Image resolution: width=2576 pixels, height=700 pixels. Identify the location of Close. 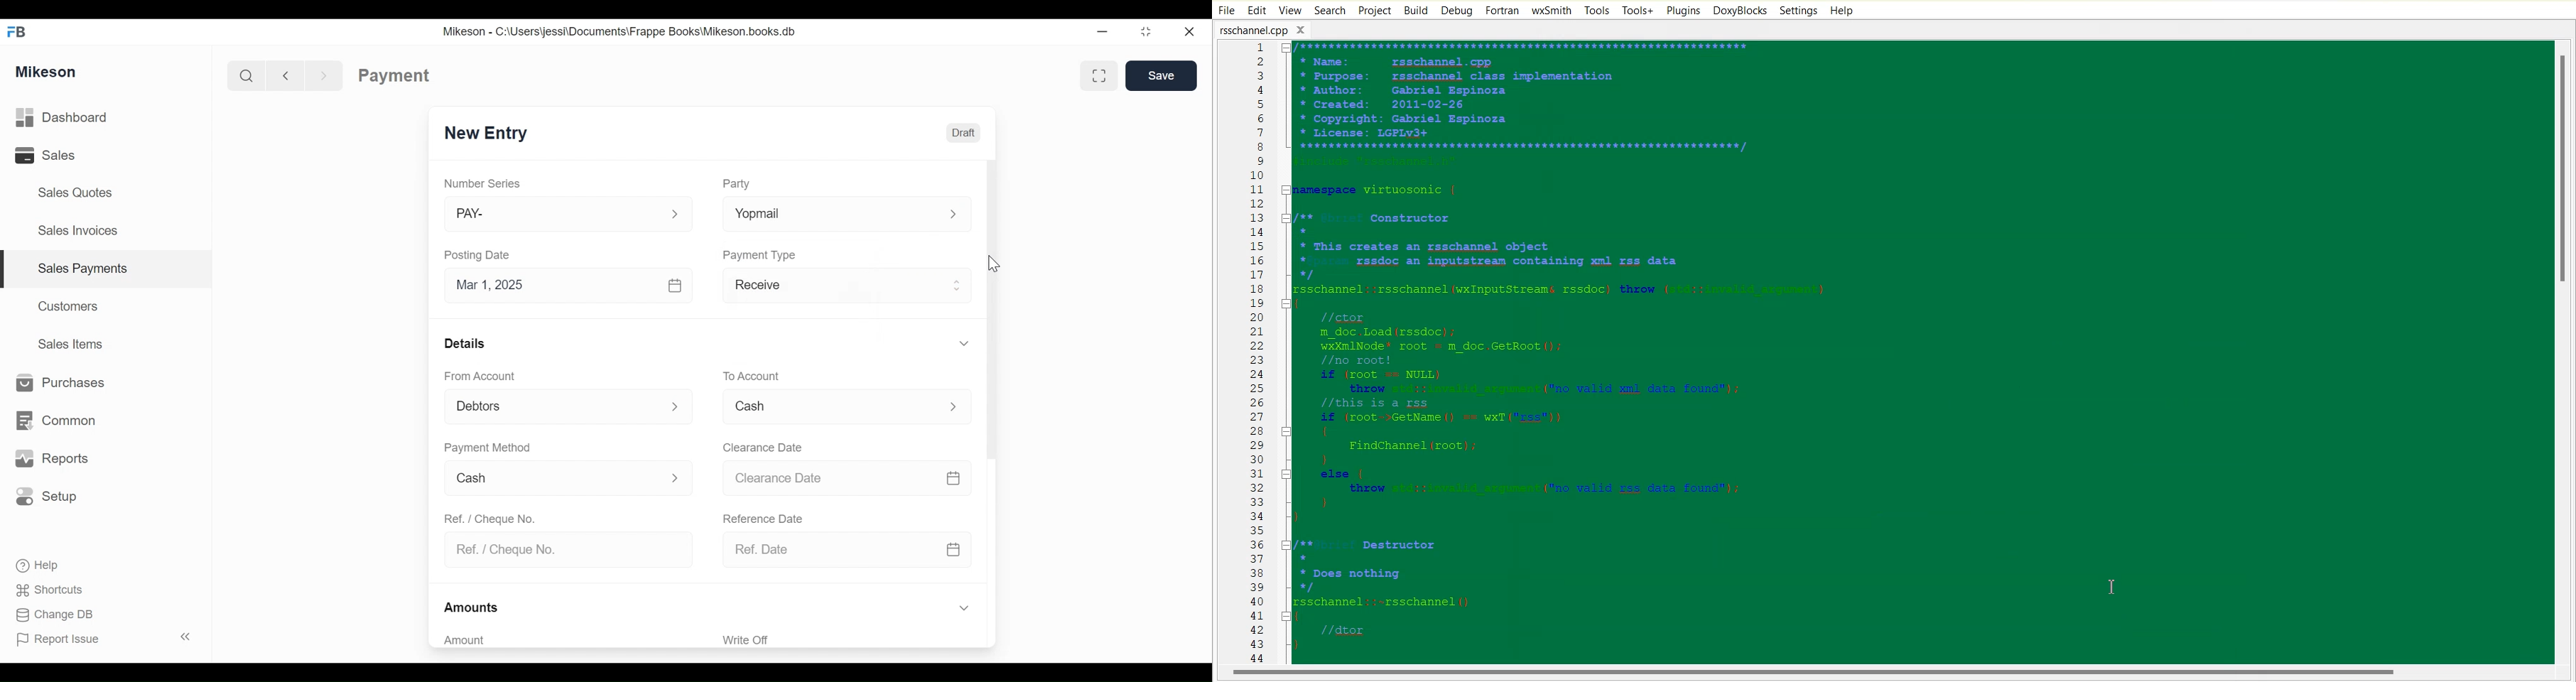
(1188, 30).